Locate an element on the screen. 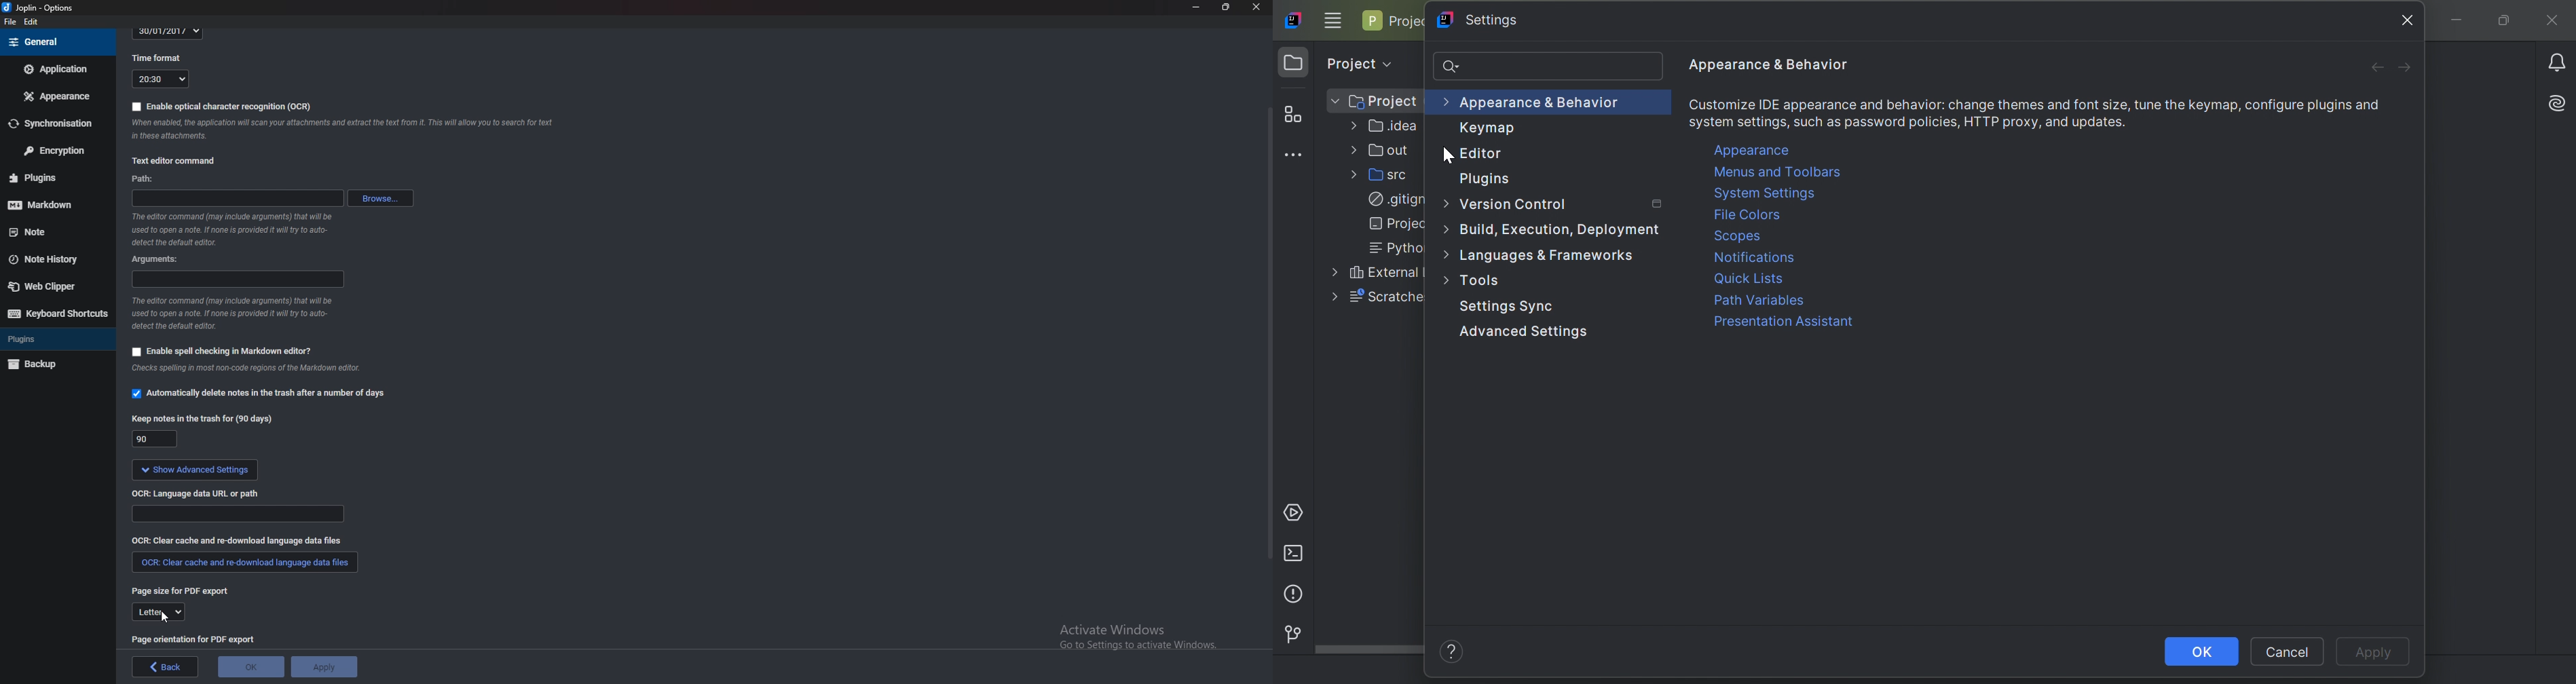  note is located at coordinates (50, 233).